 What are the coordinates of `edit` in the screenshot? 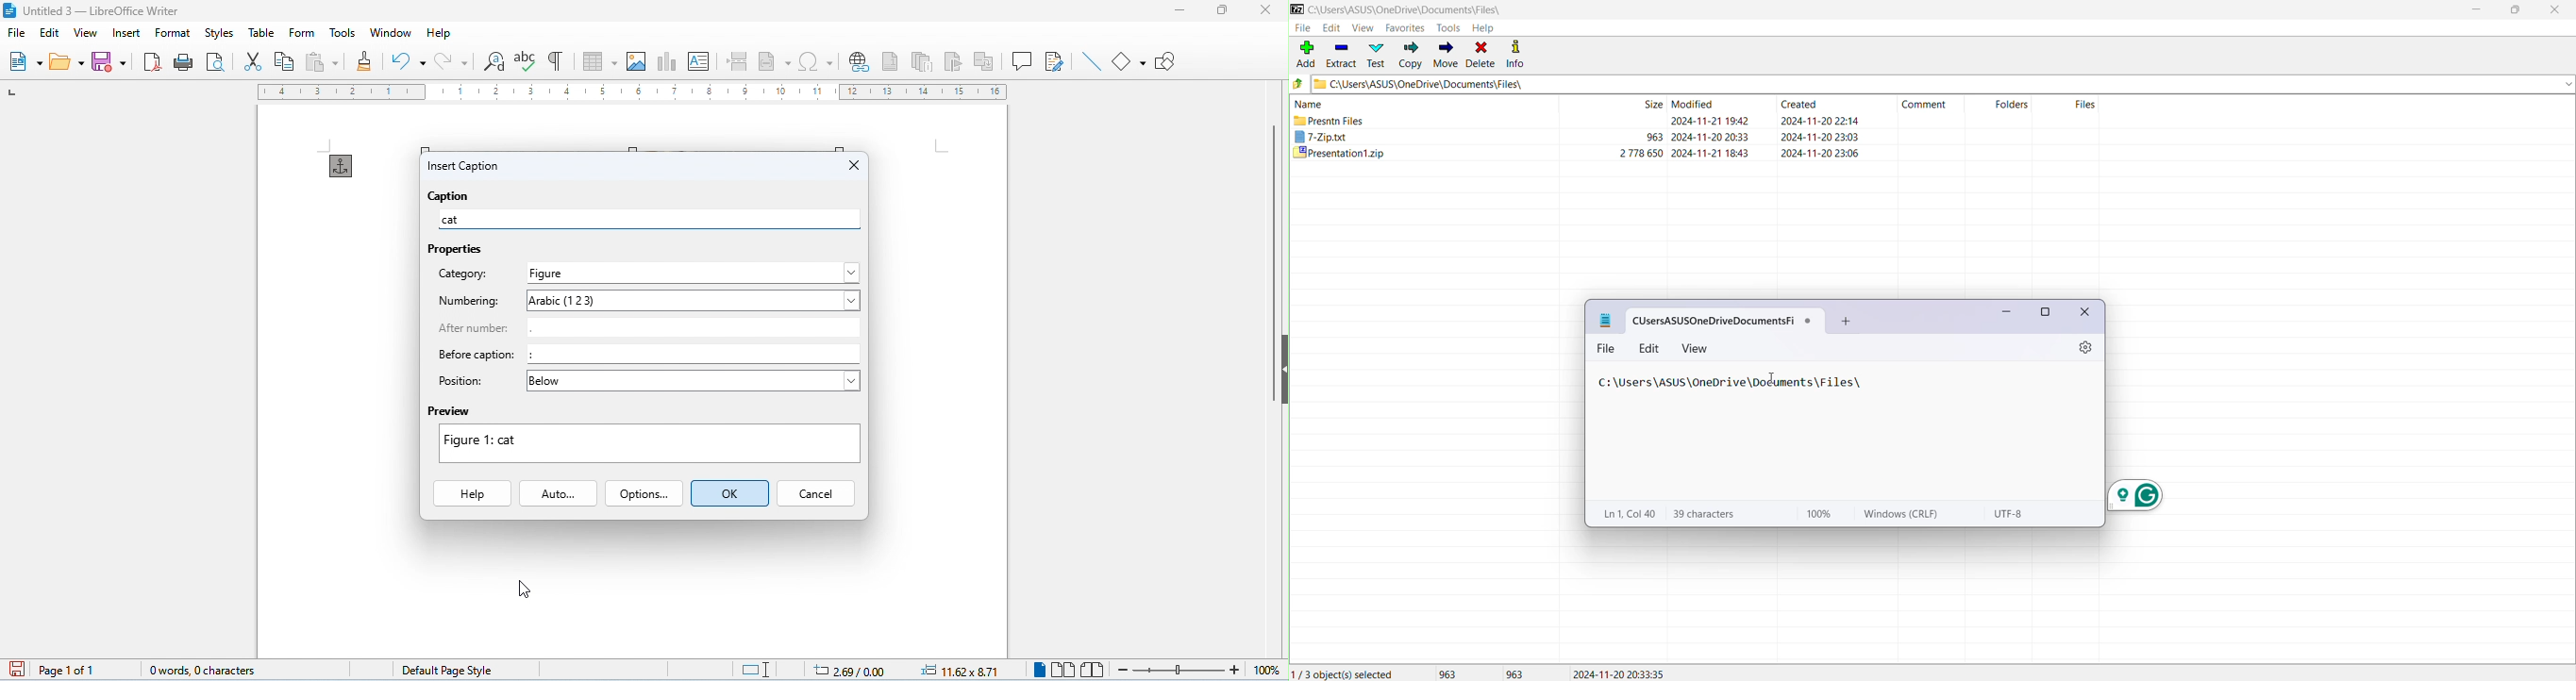 It's located at (50, 33).